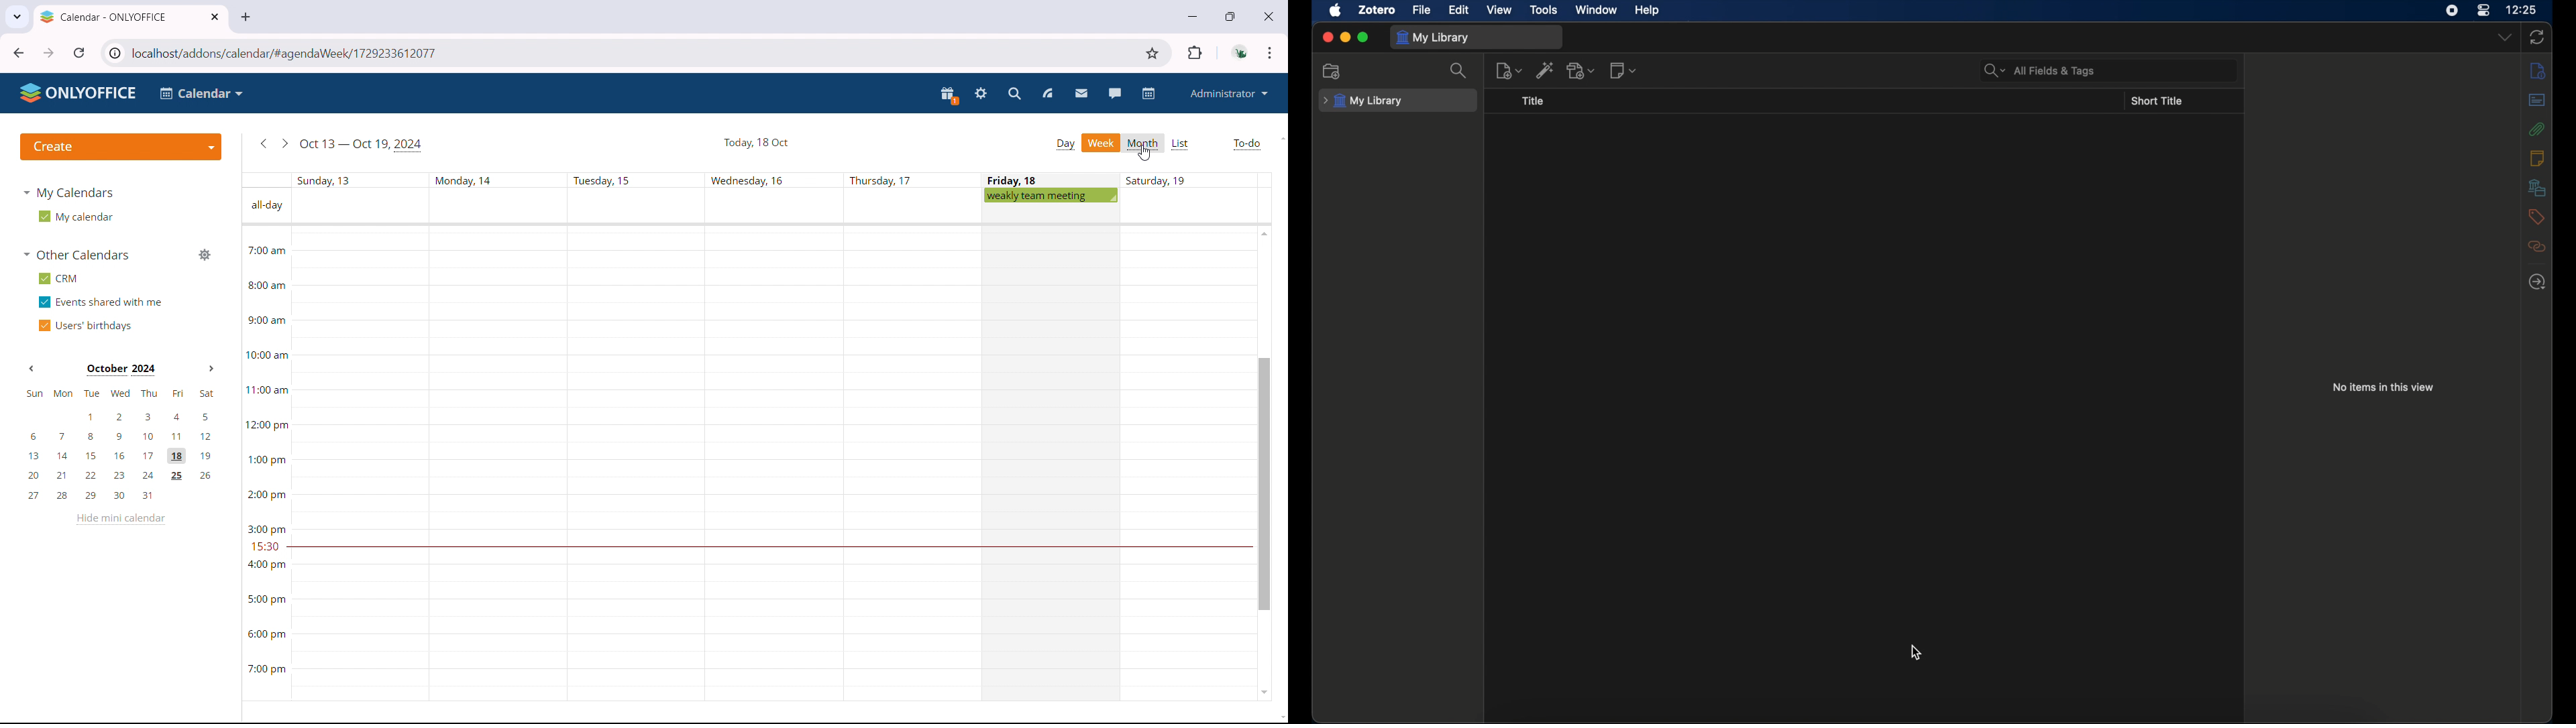 This screenshot has width=2576, height=728. Describe the element at coordinates (1377, 10) in the screenshot. I see `zotero` at that location.